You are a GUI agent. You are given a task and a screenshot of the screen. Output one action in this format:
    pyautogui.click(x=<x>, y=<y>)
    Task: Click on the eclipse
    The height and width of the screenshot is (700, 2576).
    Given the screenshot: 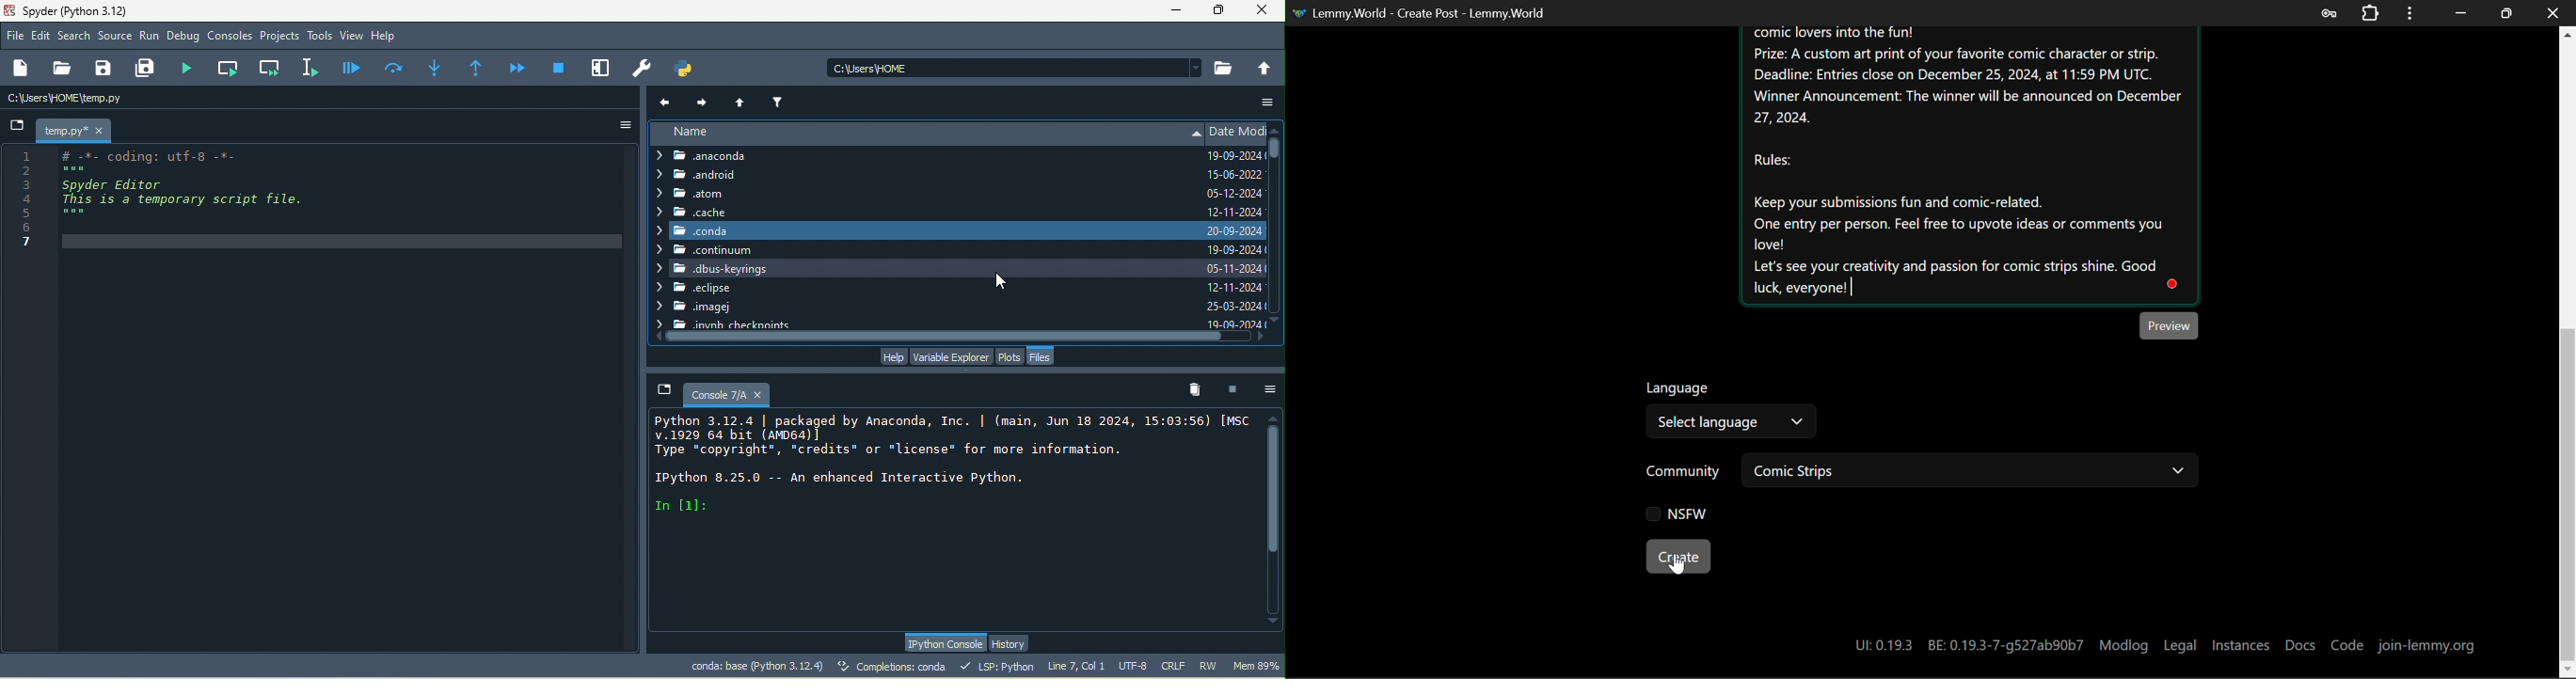 What is the action you would take?
    pyautogui.click(x=693, y=289)
    